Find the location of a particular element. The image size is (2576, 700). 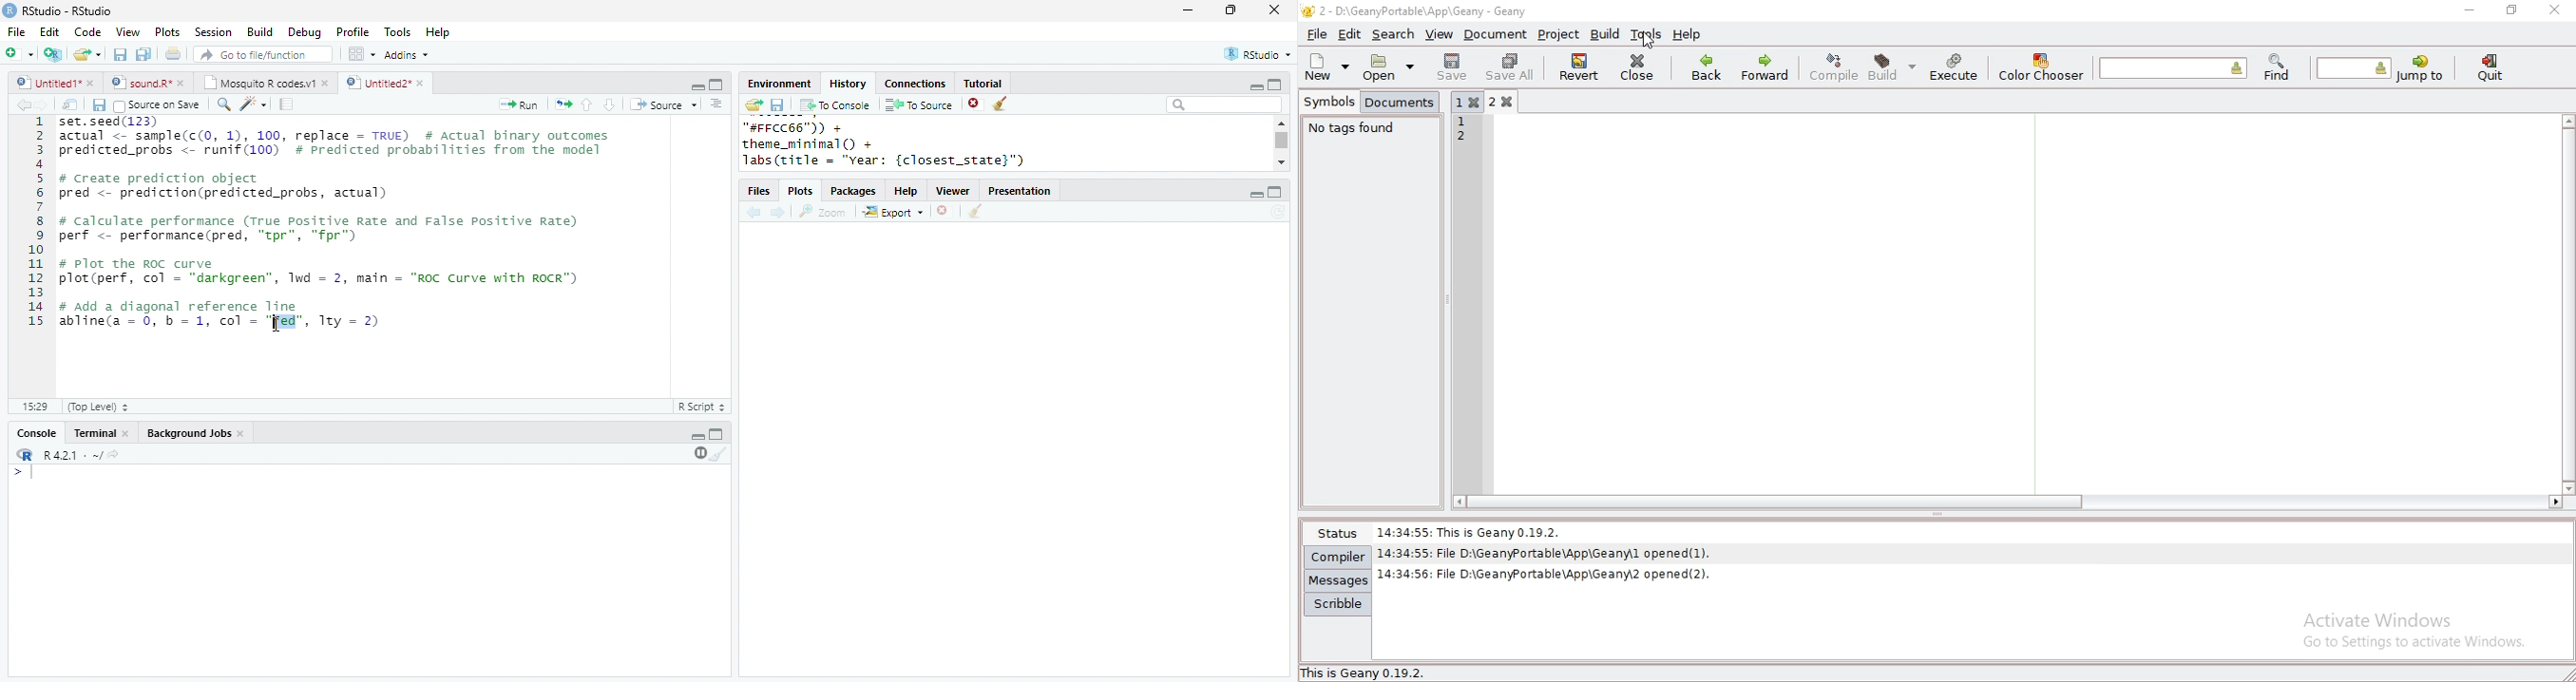

down is located at coordinates (608, 104).